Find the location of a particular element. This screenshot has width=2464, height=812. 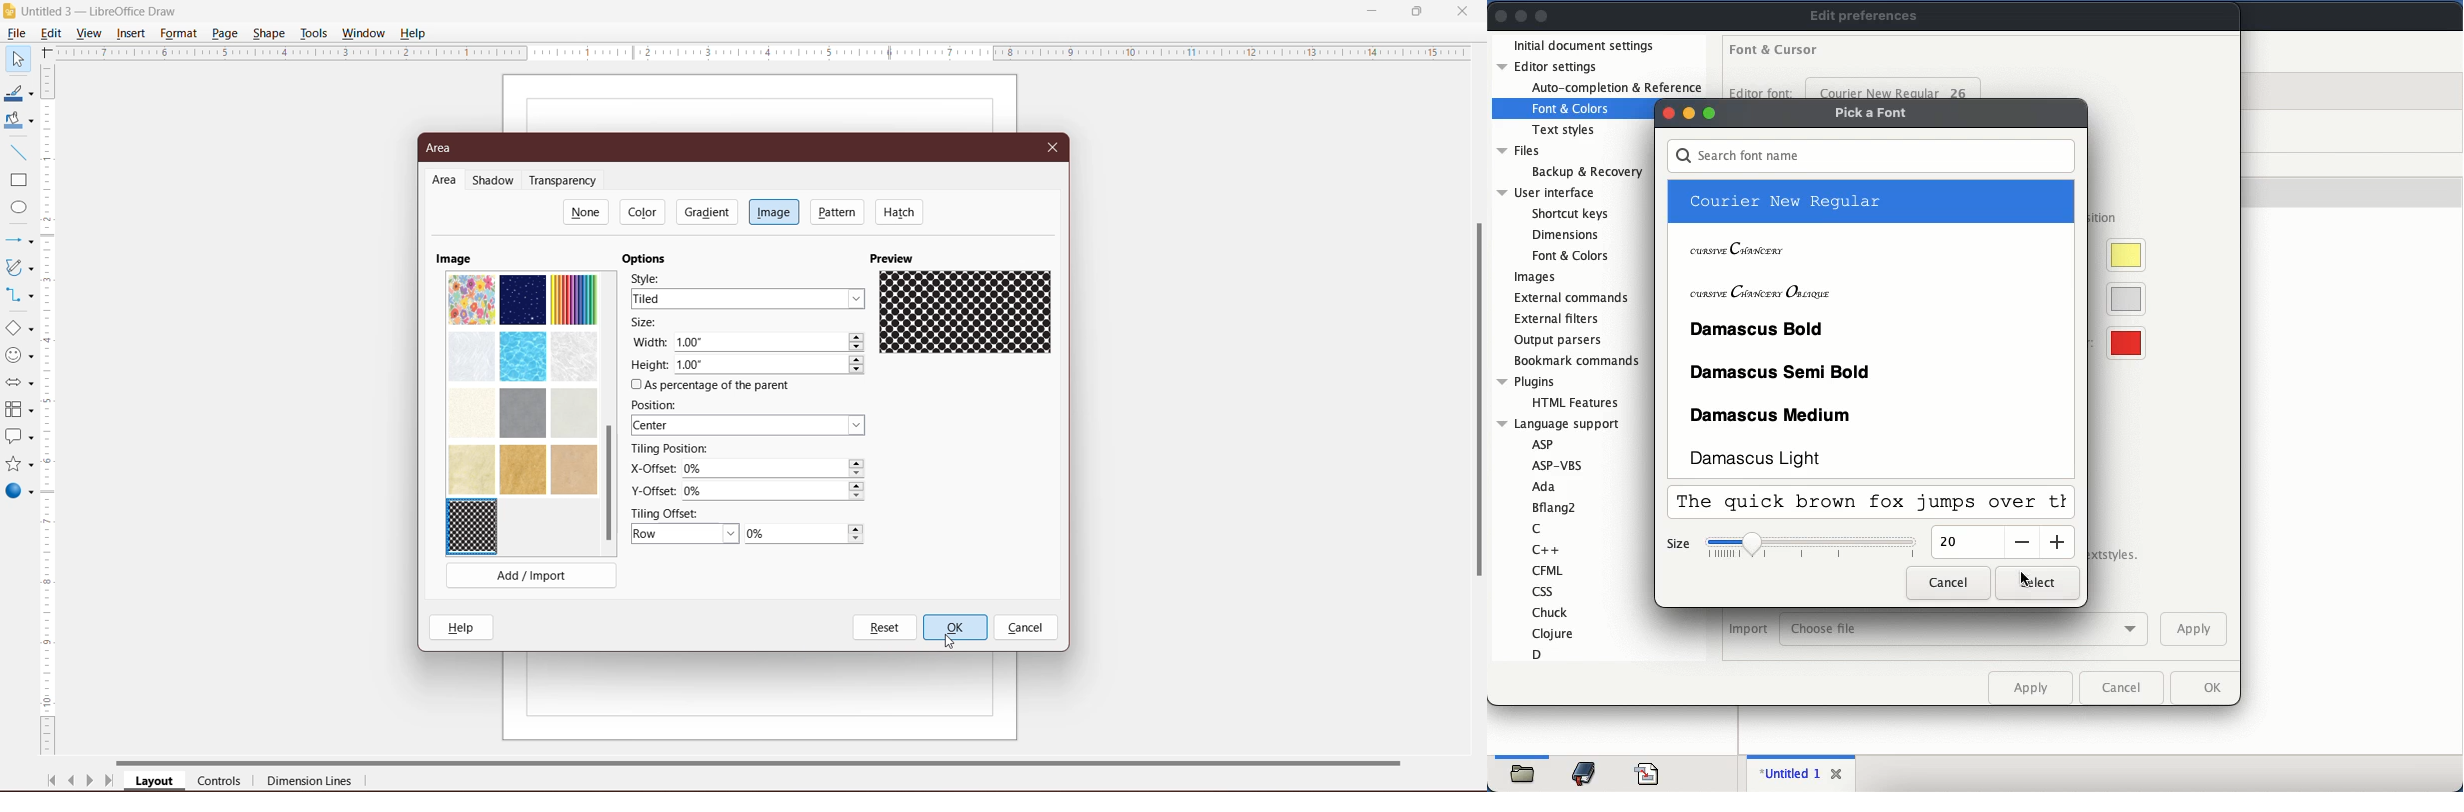

HTML Features is located at coordinates (1576, 402).